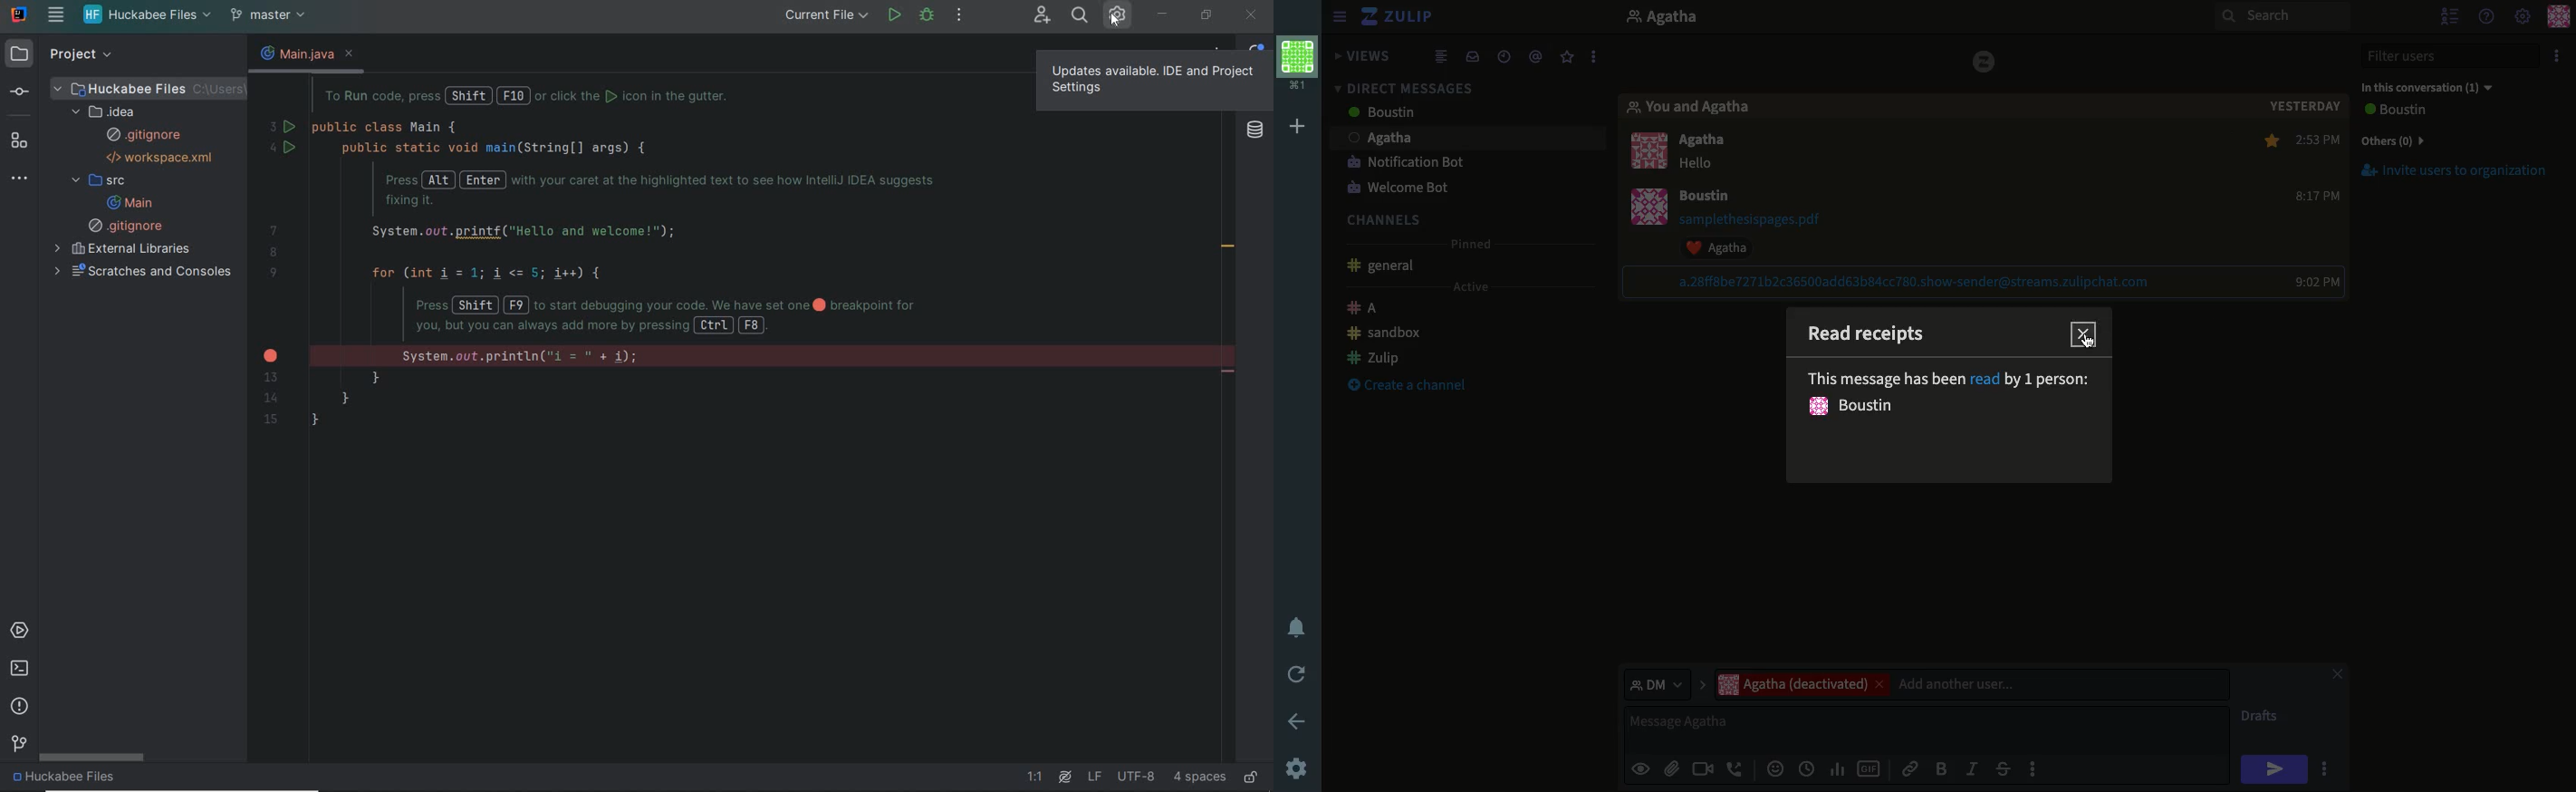 The width and height of the screenshot is (2576, 812). I want to click on Bold, so click(1941, 768).